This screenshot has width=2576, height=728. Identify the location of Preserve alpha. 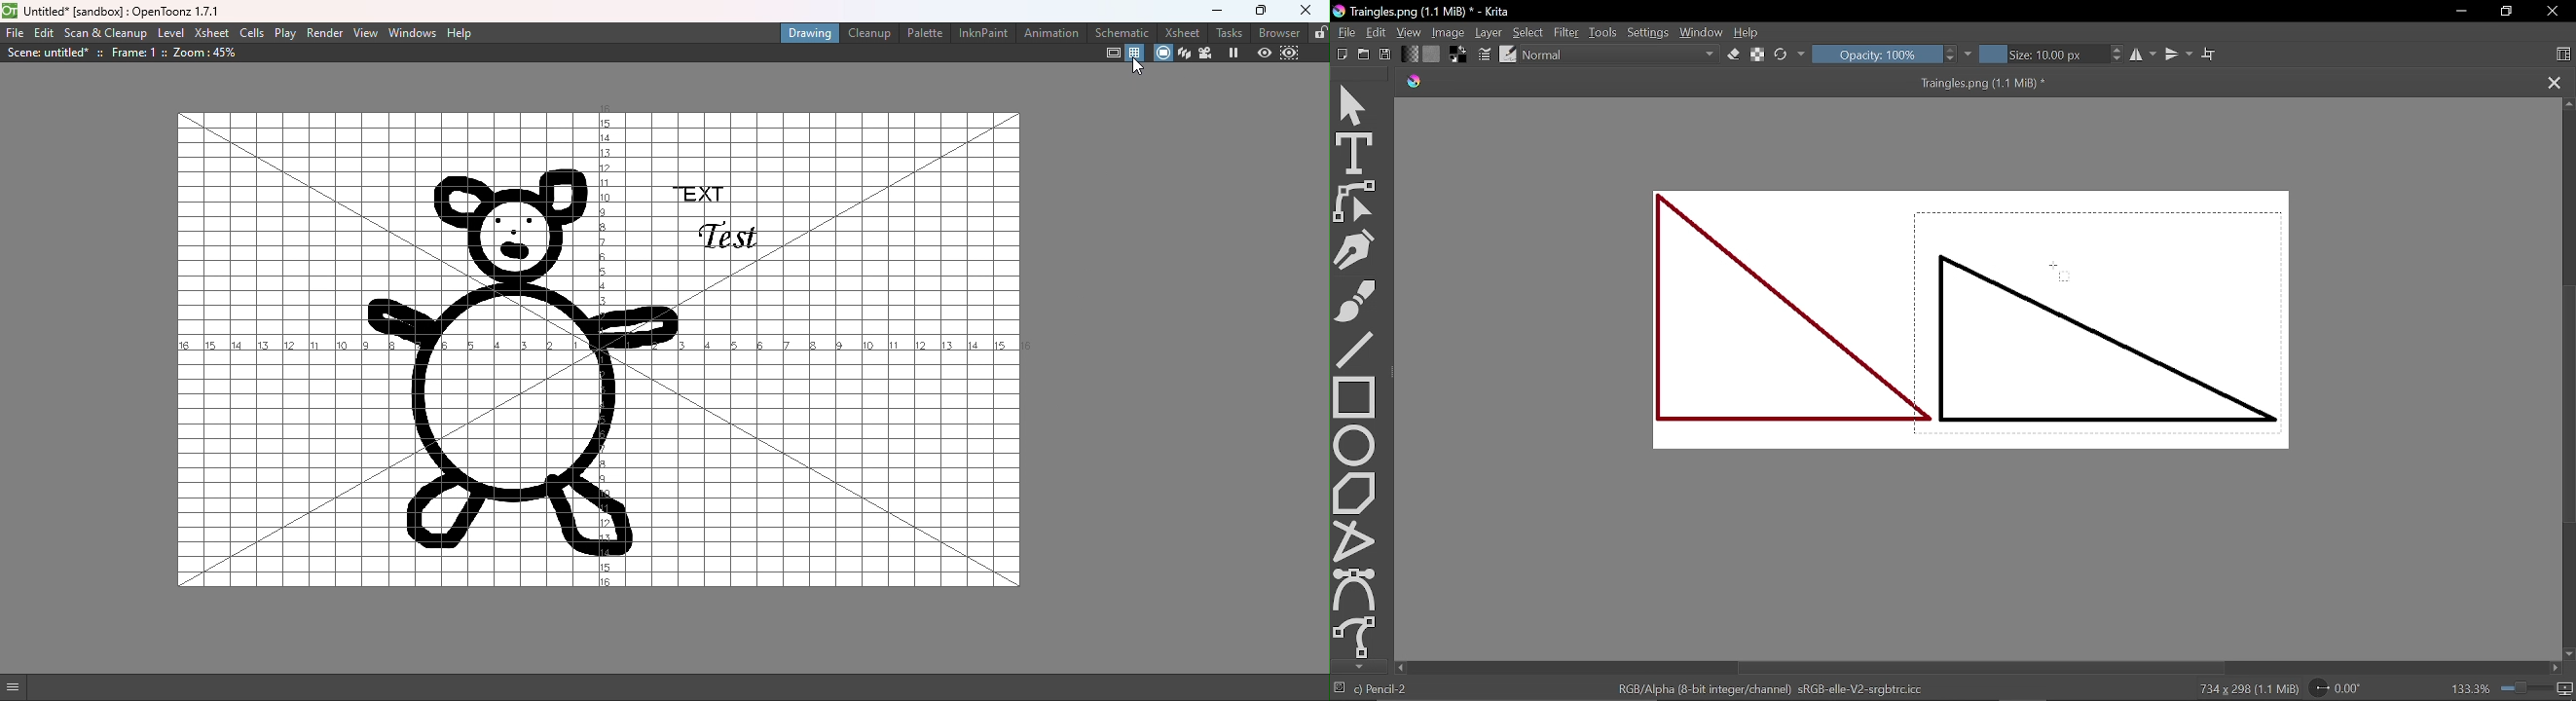
(1755, 53).